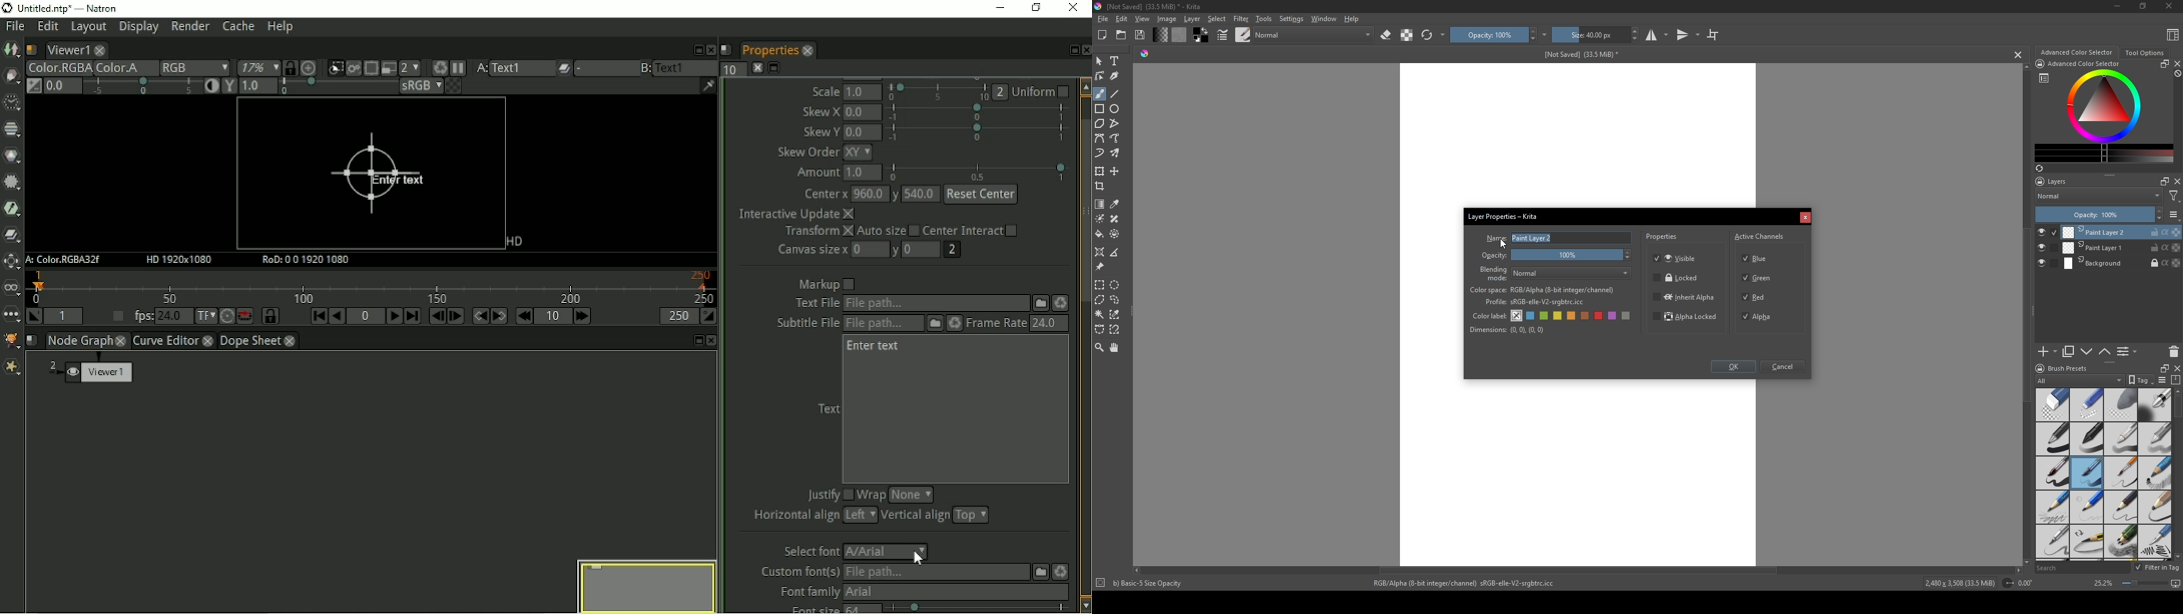 This screenshot has width=2184, height=616. I want to click on magnetic curve, so click(1116, 330).